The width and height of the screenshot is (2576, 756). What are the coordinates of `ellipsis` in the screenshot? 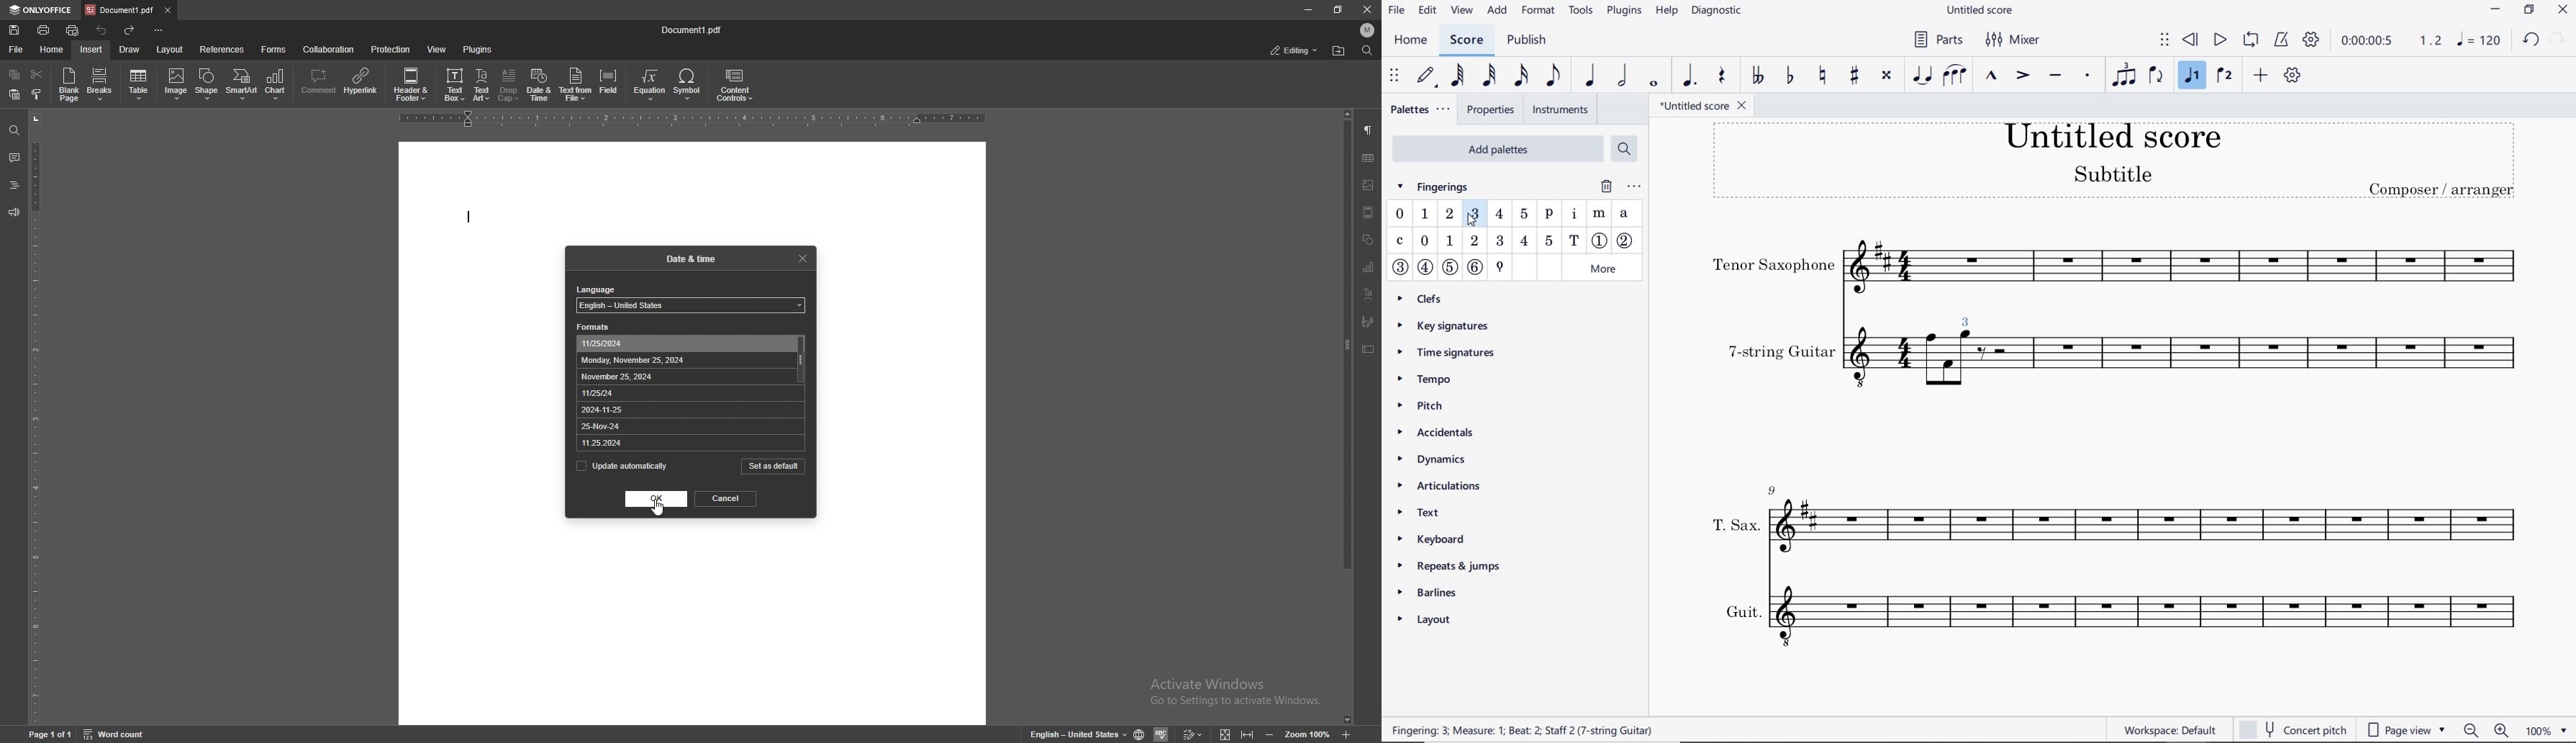 It's located at (1633, 186).